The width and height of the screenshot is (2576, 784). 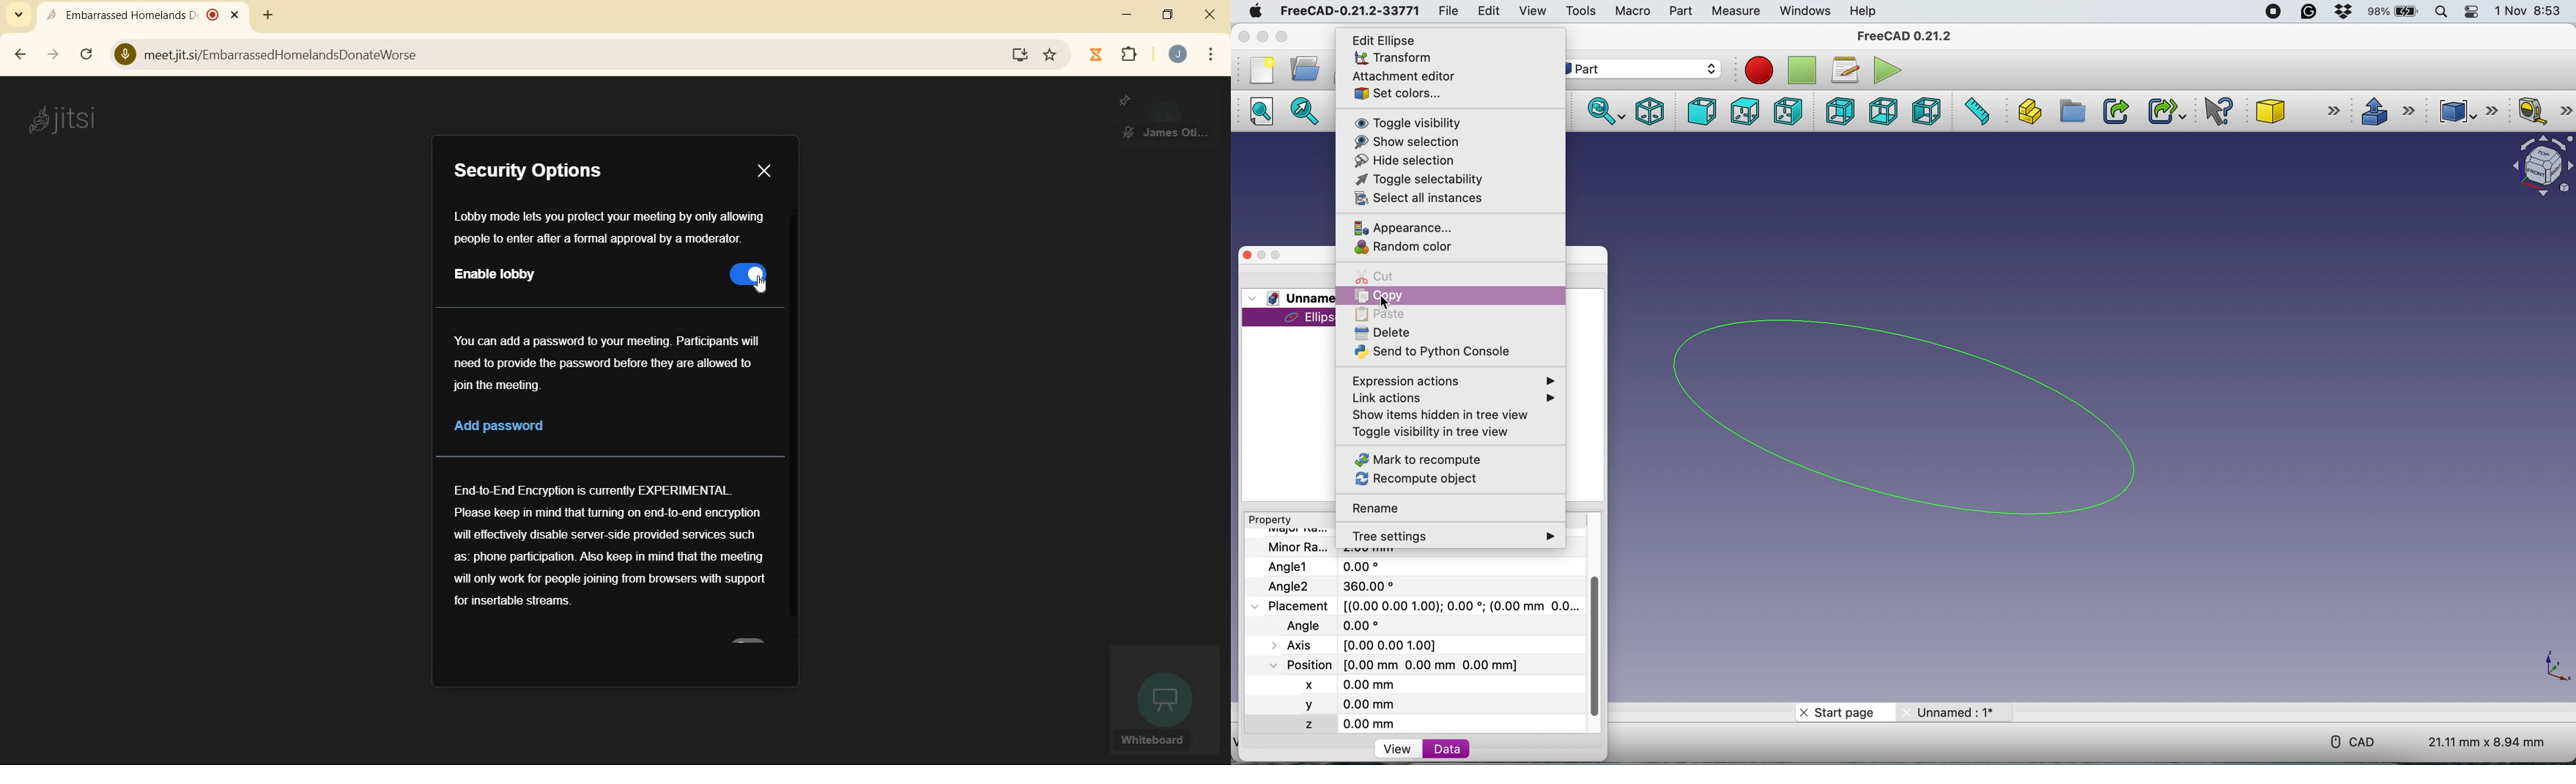 What do you see at coordinates (2356, 740) in the screenshot?
I see `cad` at bounding box center [2356, 740].